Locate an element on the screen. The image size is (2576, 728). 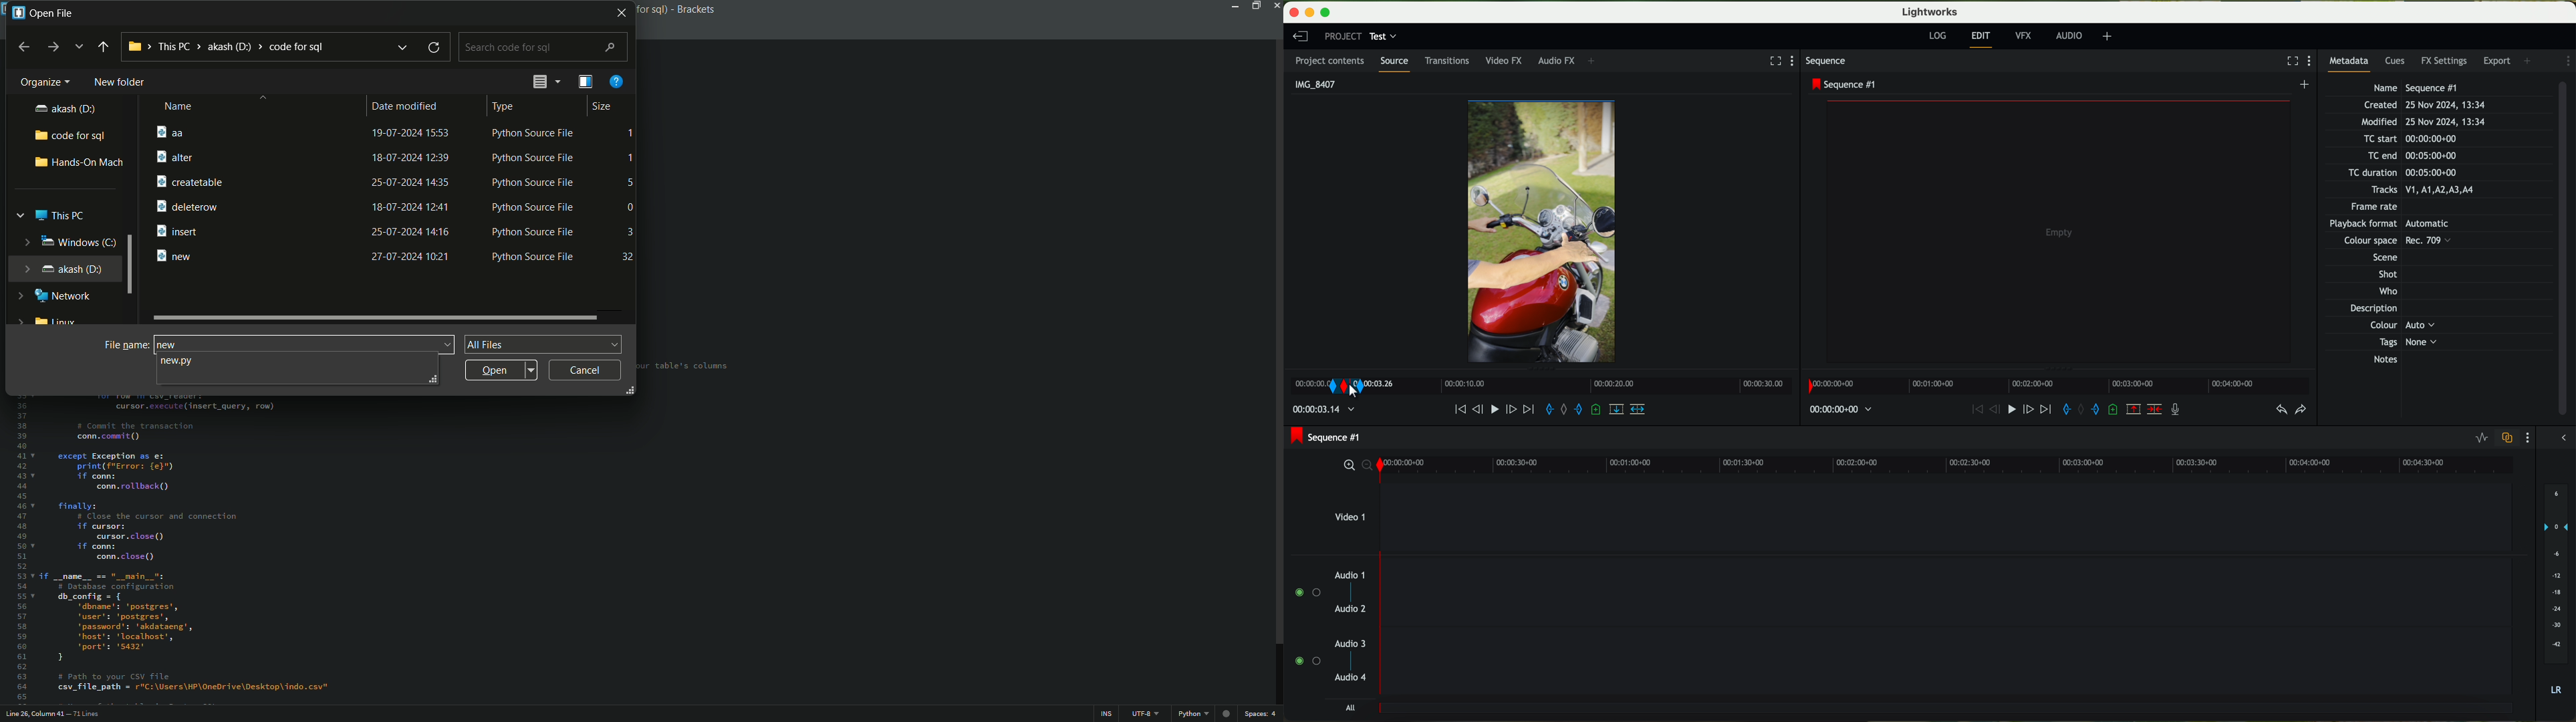
clear marks is located at coordinates (1567, 409).